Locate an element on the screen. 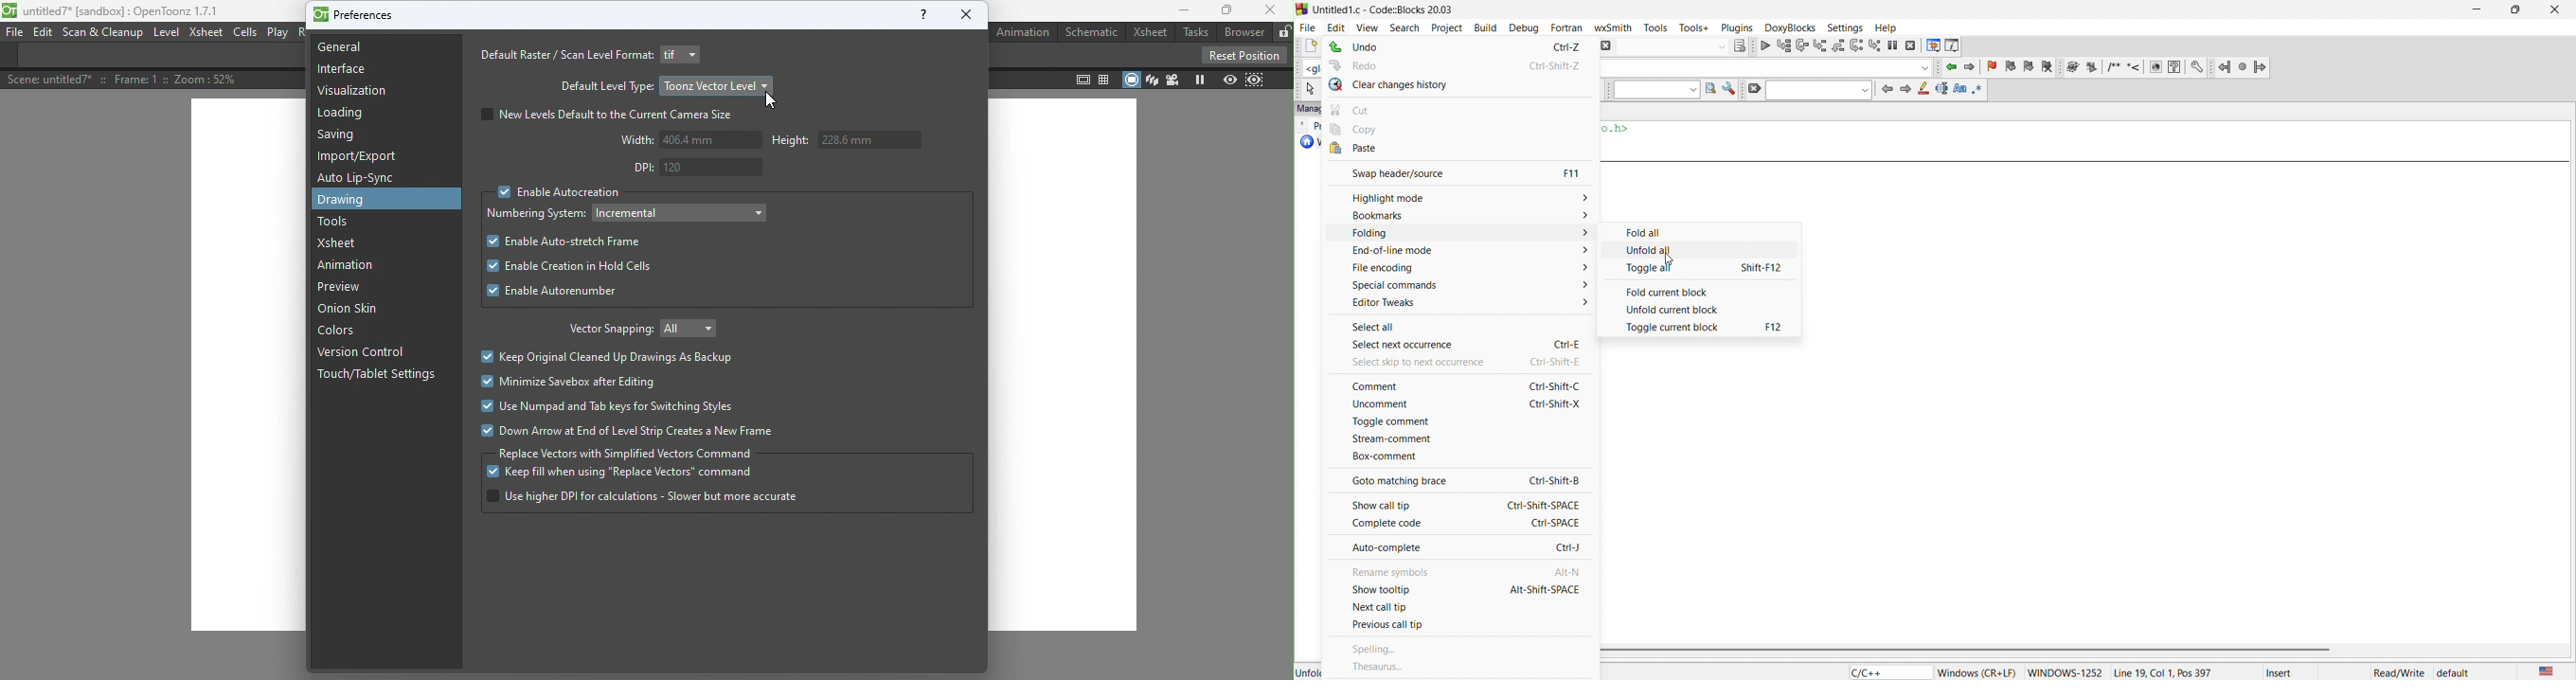 Image resolution: width=2576 pixels, height=700 pixels. spelling  is located at coordinates (1462, 650).